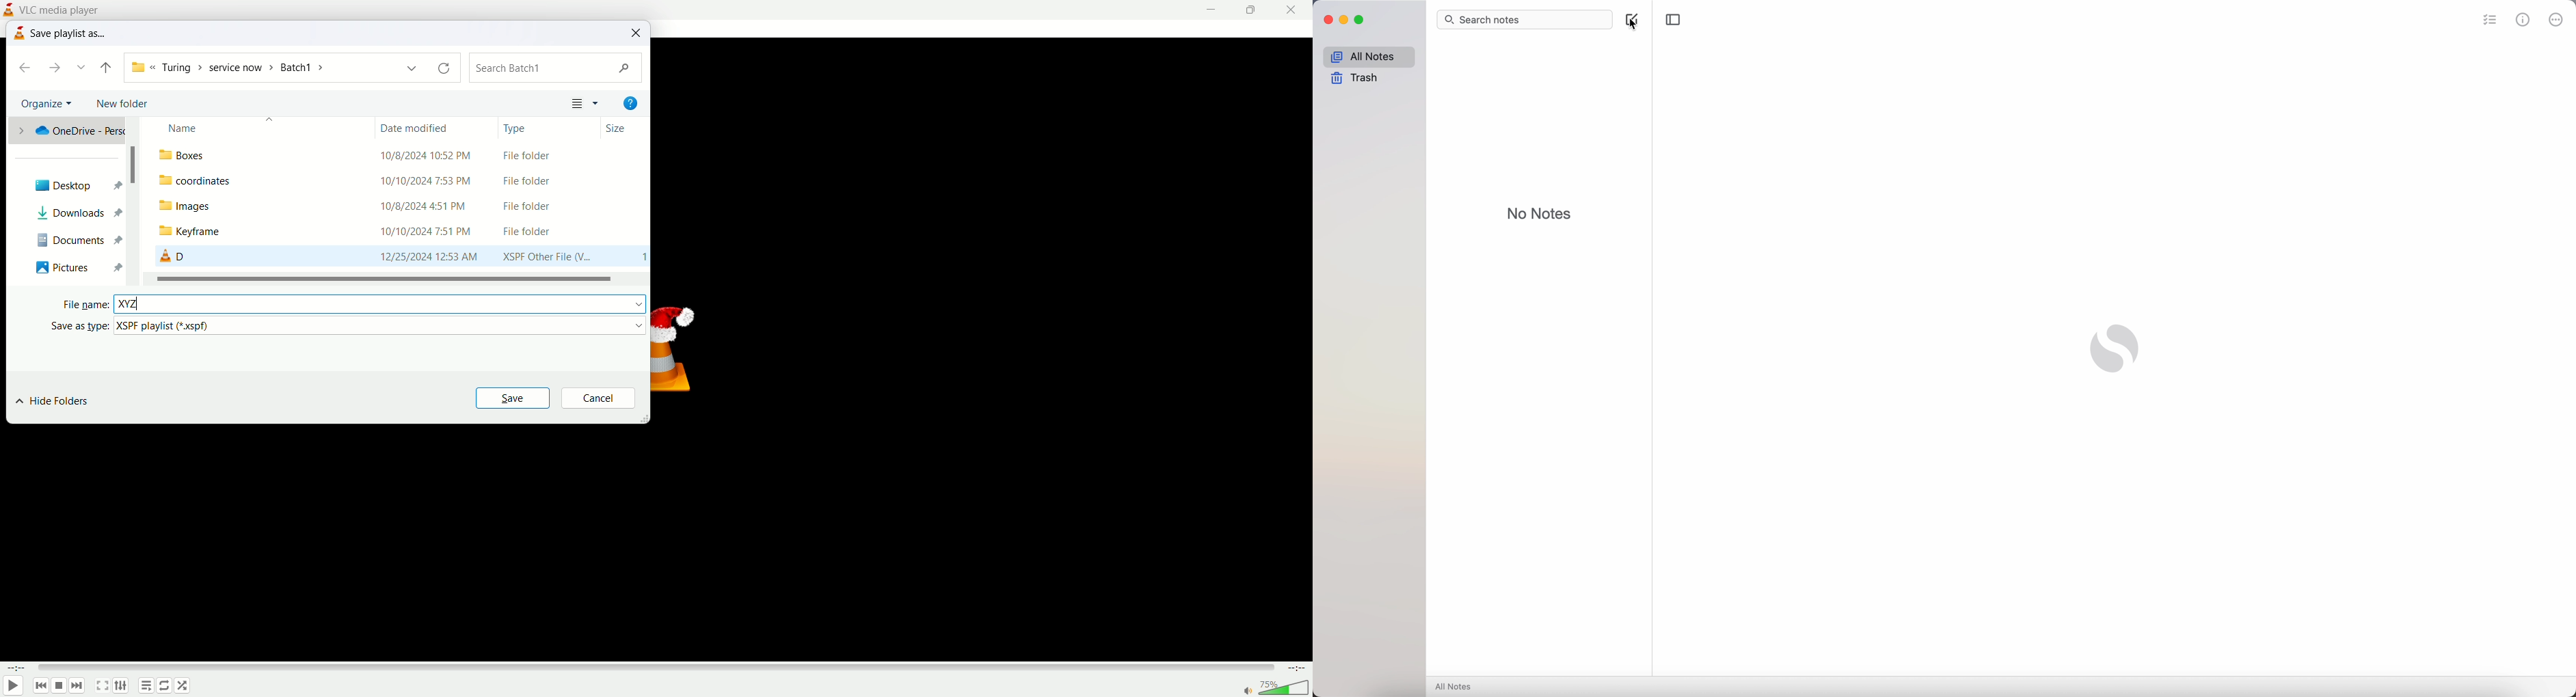 This screenshot has height=700, width=2576. Describe the element at coordinates (617, 128) in the screenshot. I see `size` at that location.